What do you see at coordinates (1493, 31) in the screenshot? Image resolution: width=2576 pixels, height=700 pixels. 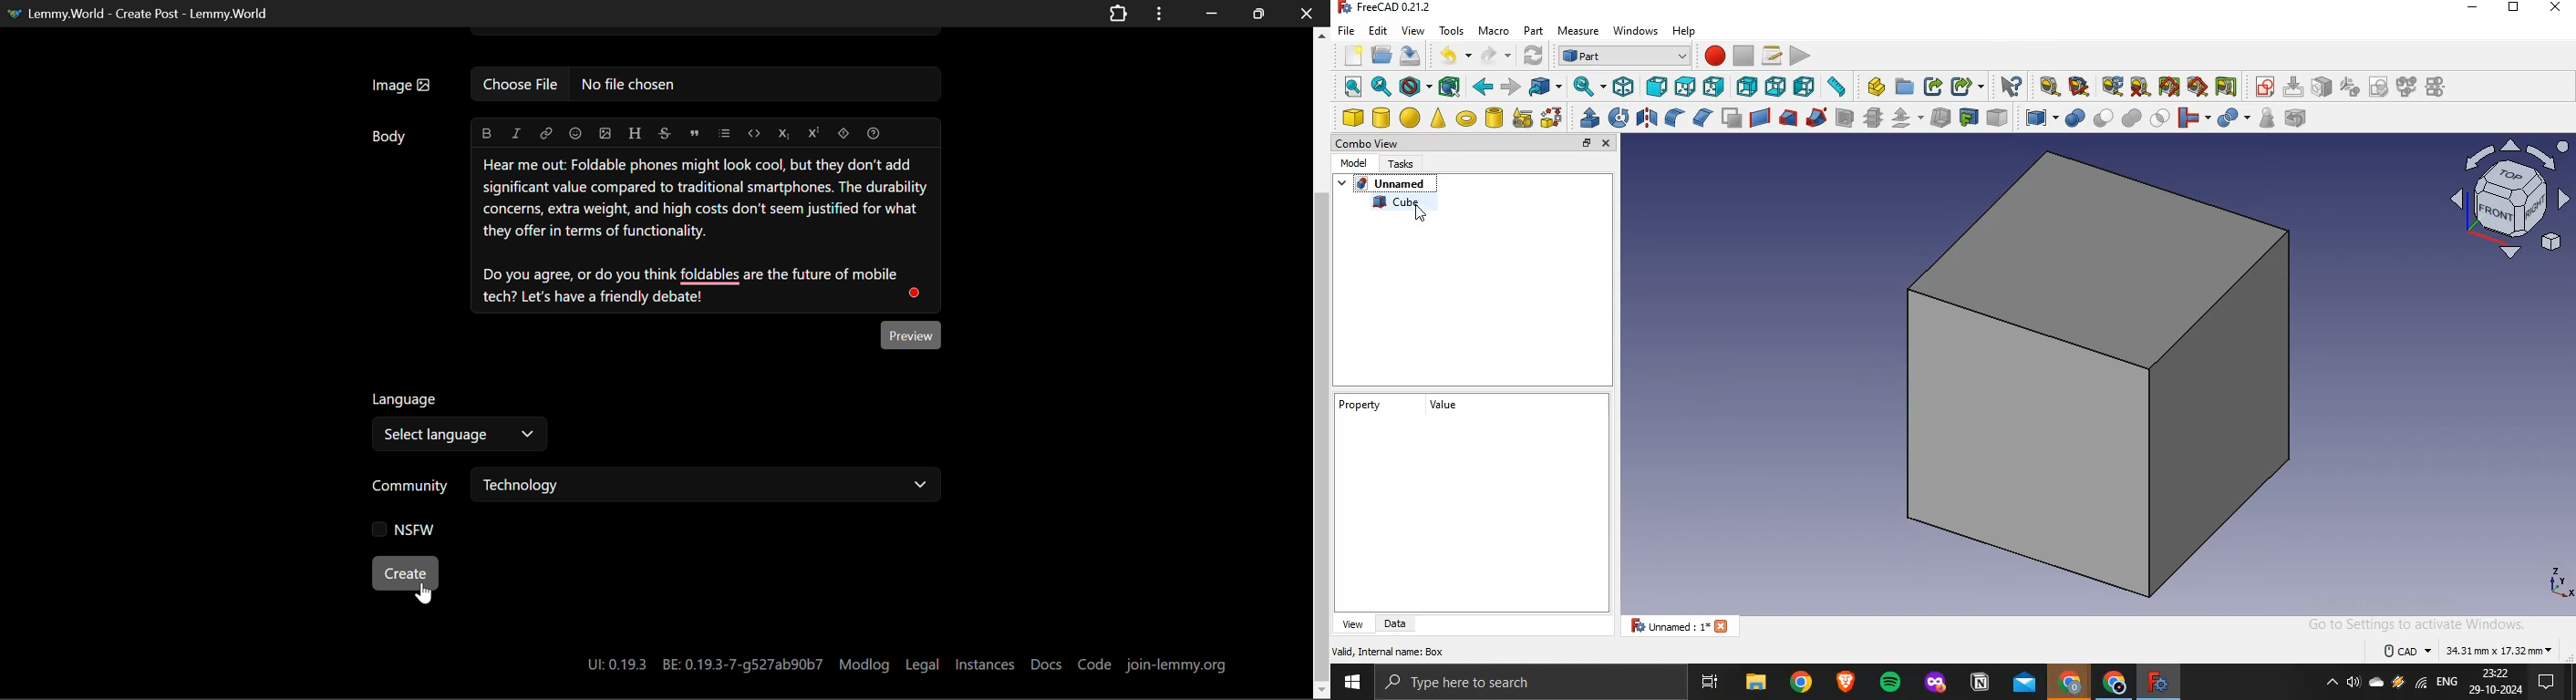 I see `macro` at bounding box center [1493, 31].